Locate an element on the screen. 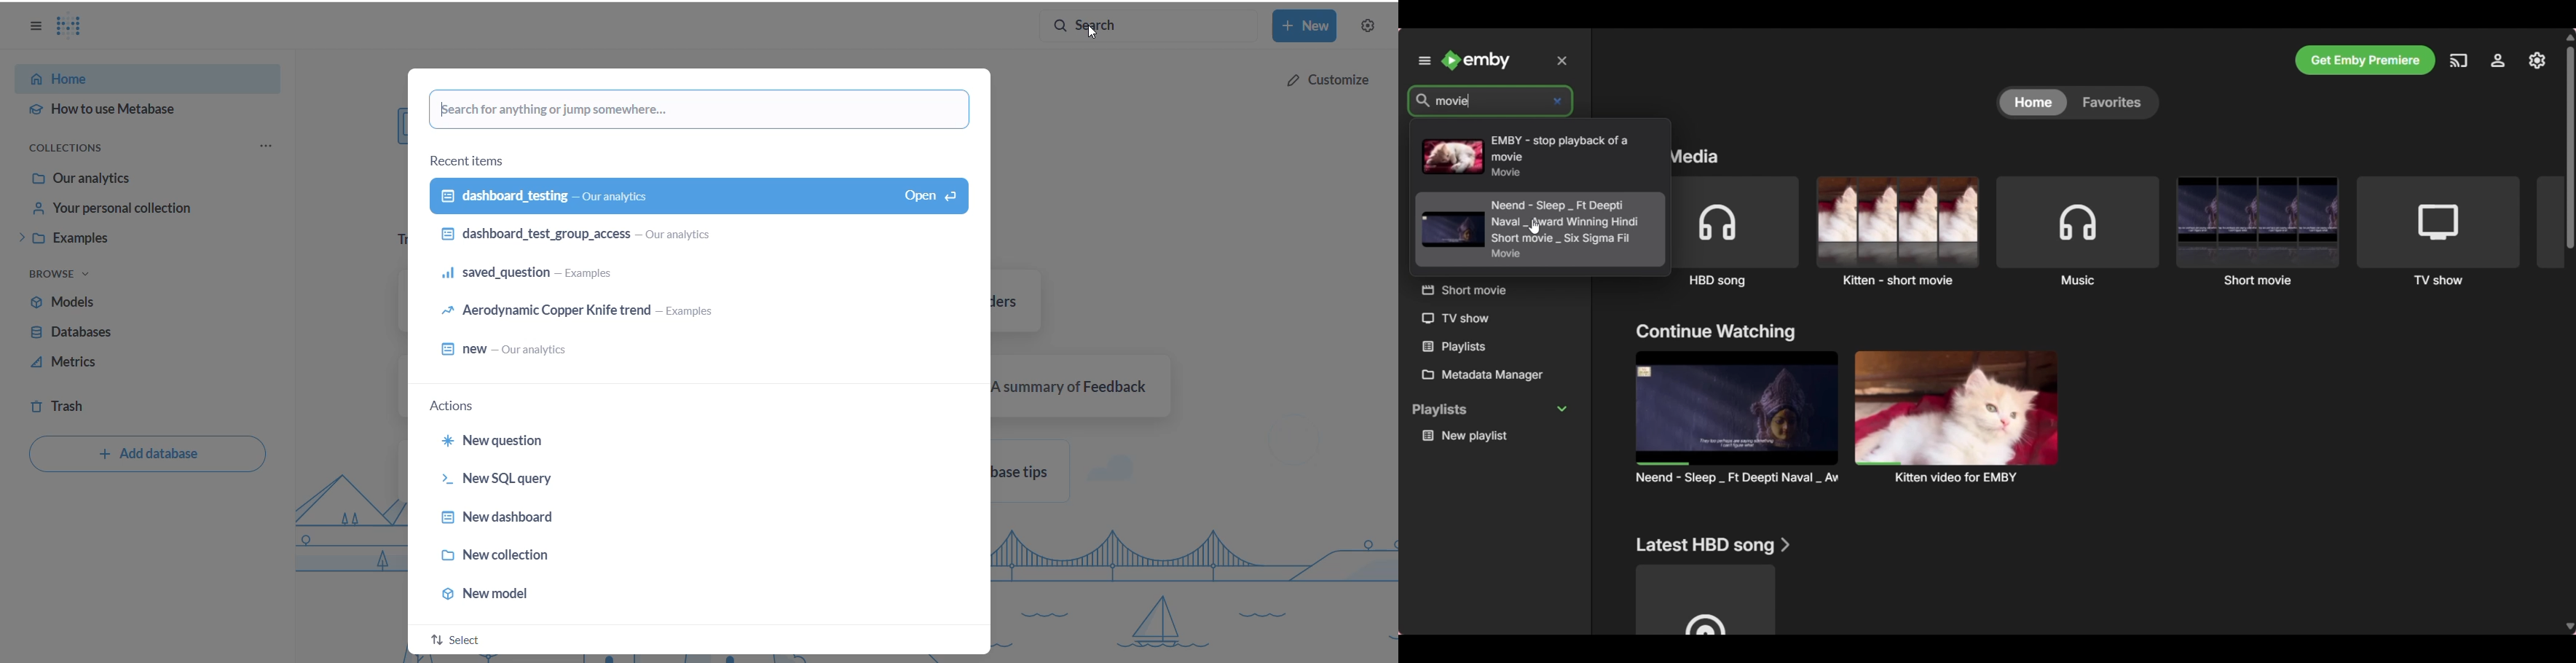  select is located at coordinates (465, 640).